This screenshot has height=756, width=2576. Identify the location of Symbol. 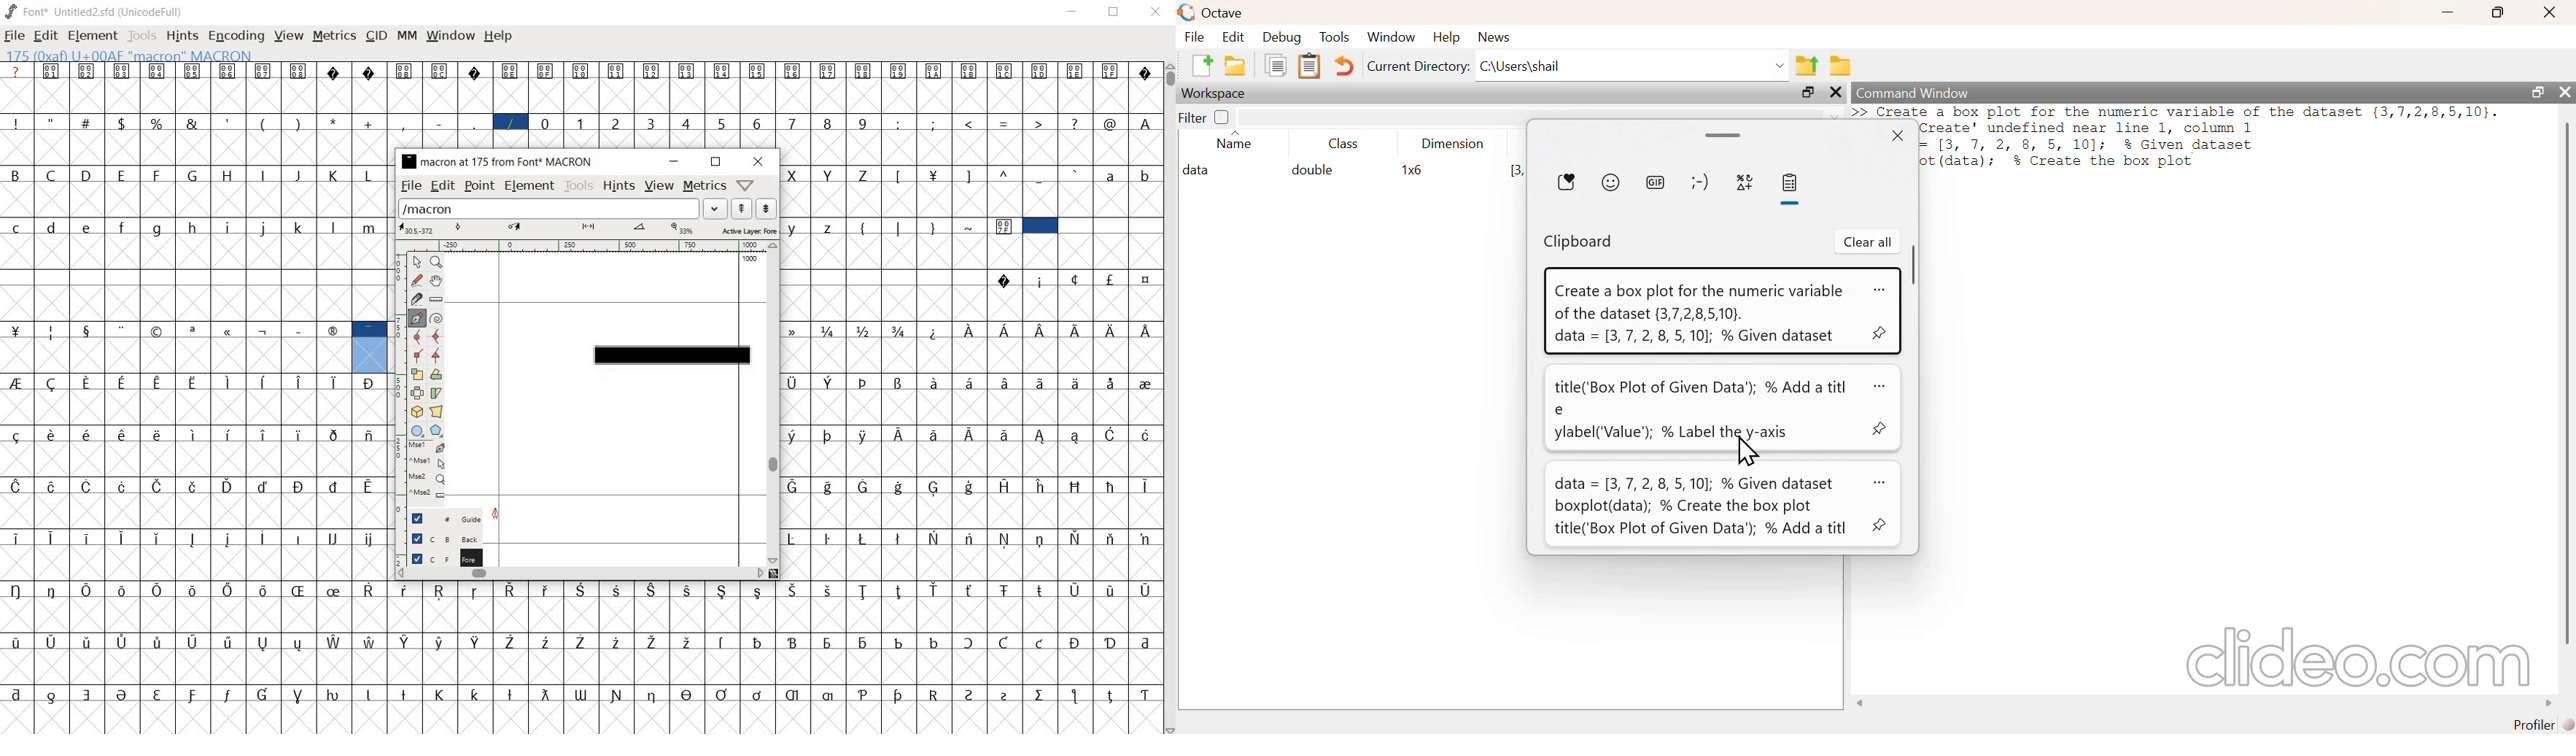
(88, 71).